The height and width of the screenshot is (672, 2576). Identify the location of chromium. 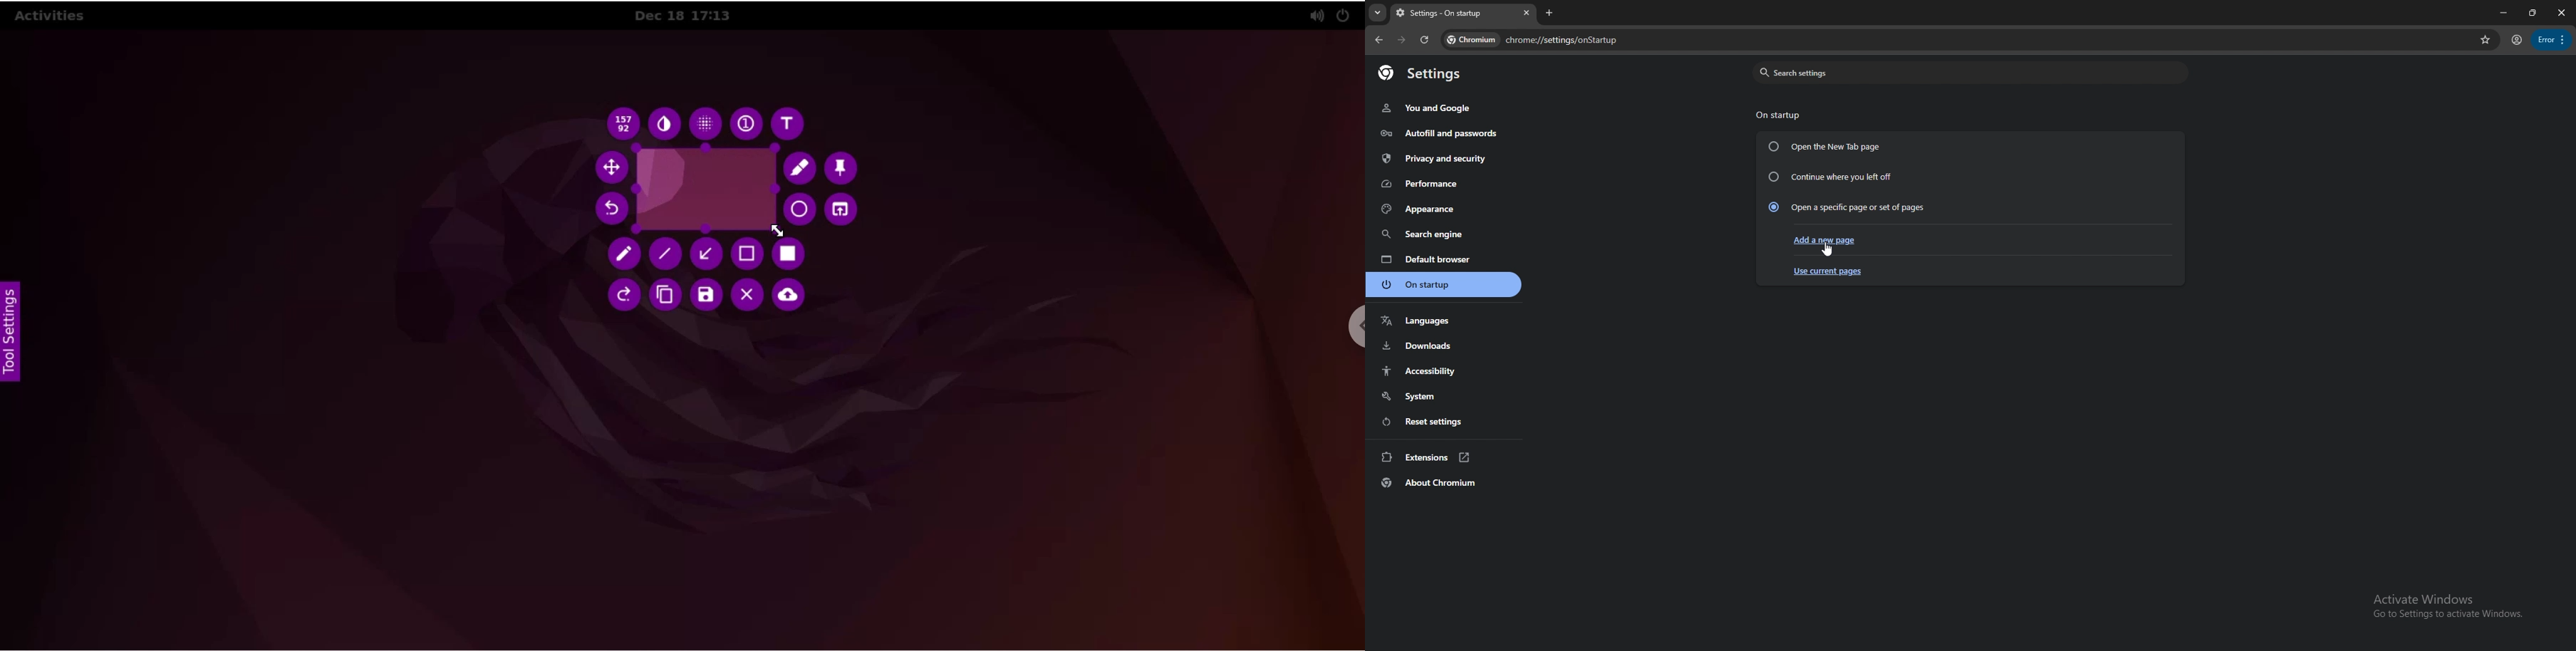
(1472, 40).